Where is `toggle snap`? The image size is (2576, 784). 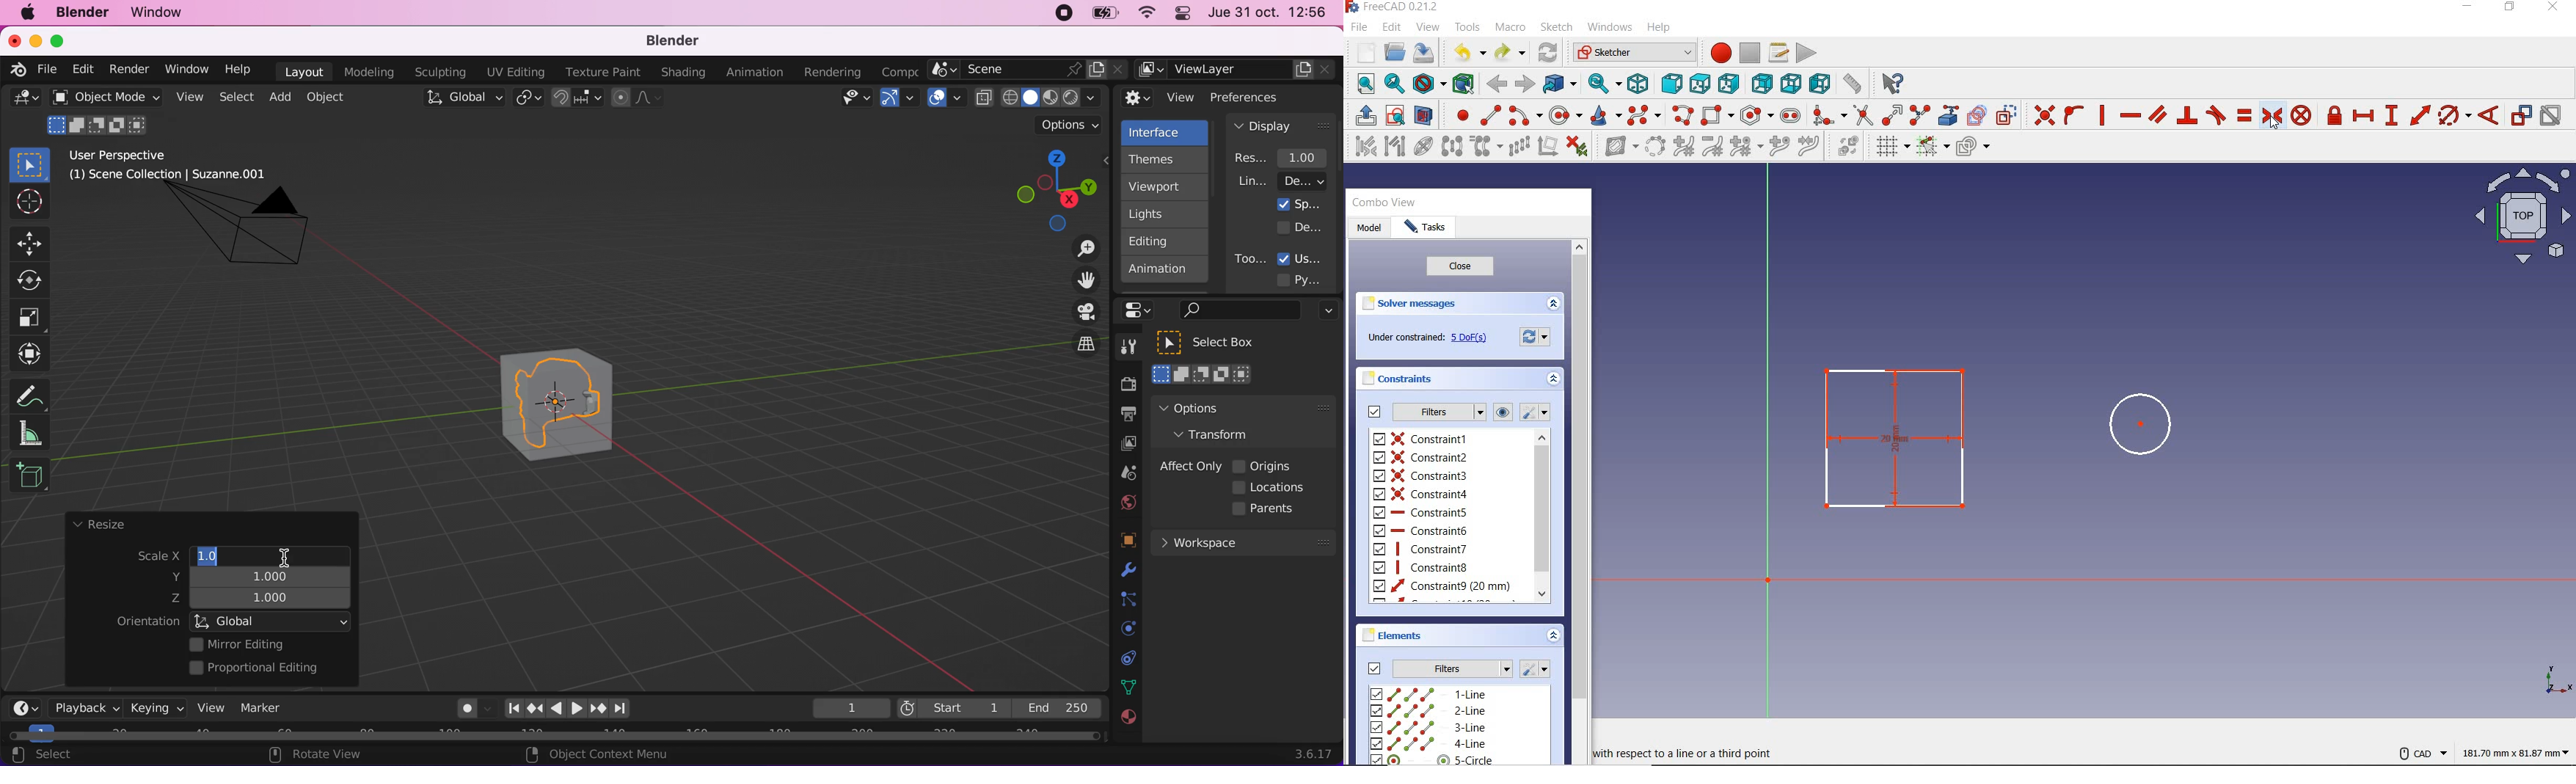
toggle snap is located at coordinates (1934, 146).